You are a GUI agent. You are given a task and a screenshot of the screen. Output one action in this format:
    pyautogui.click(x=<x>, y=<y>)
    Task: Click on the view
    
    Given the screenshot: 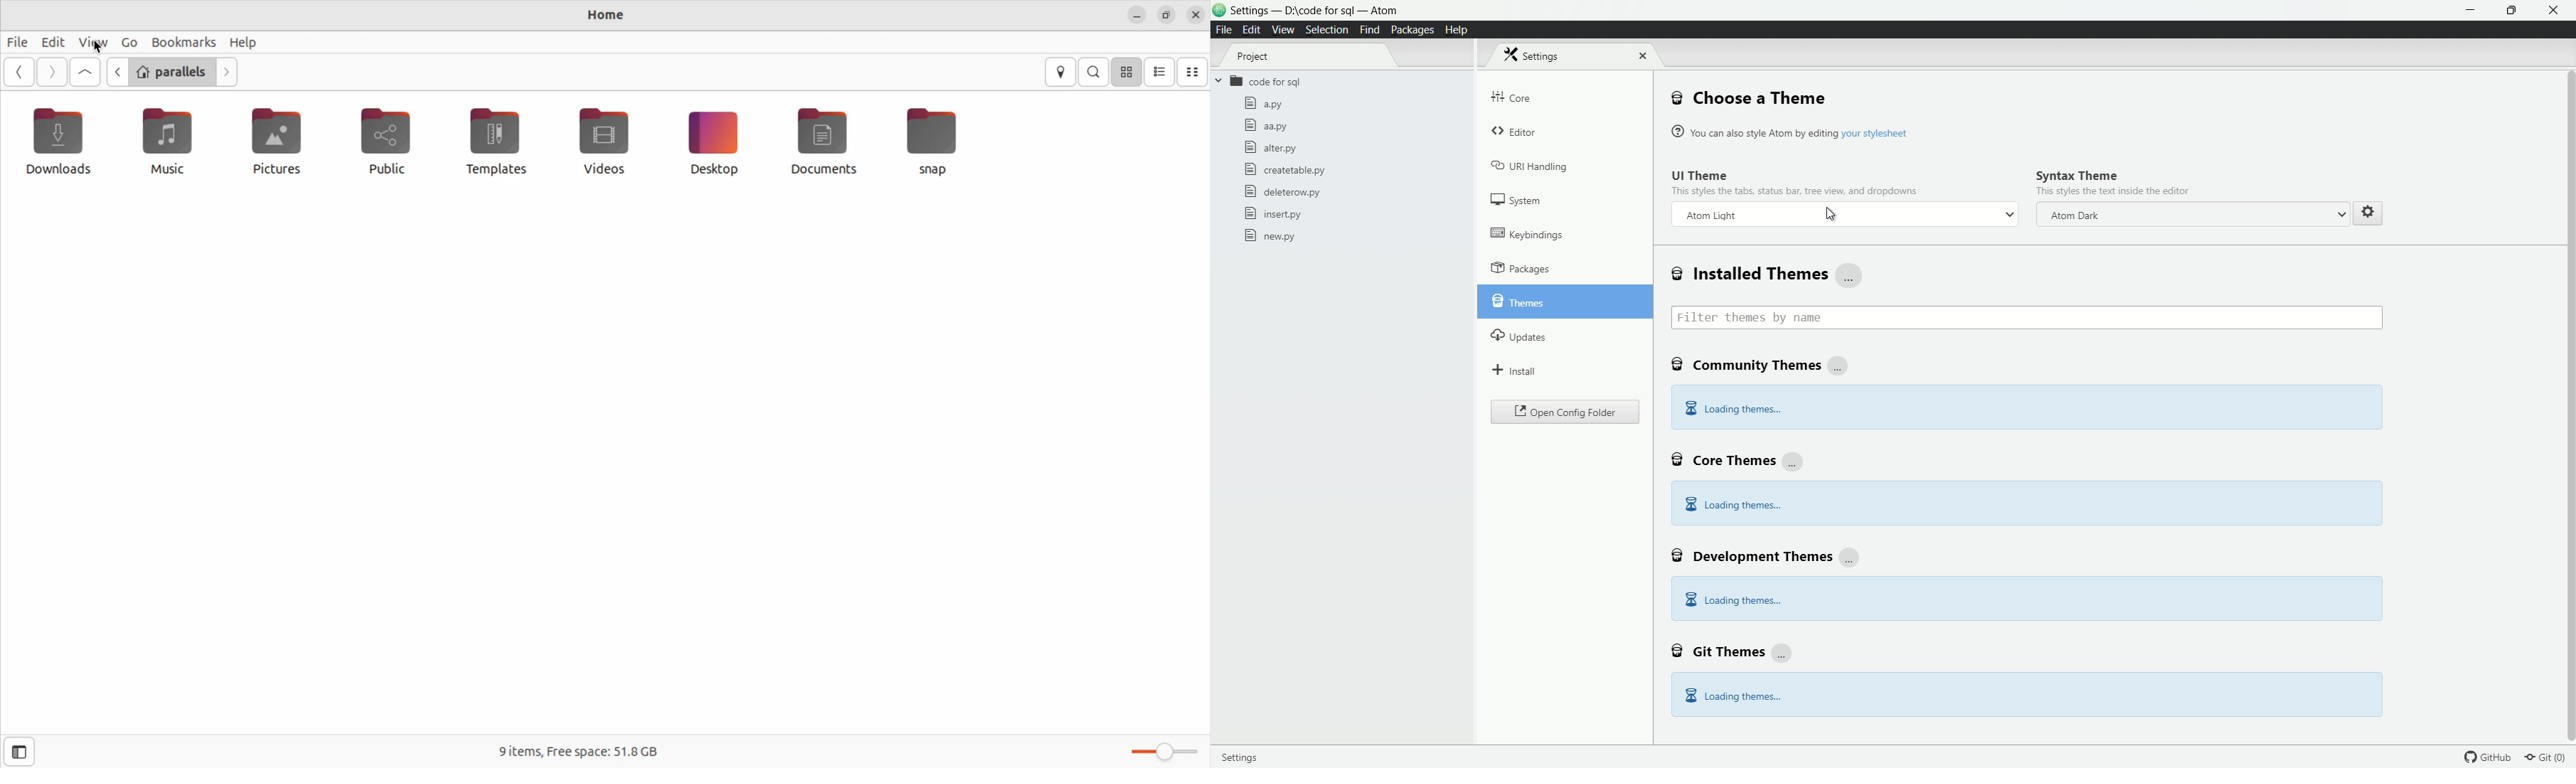 What is the action you would take?
    pyautogui.click(x=90, y=43)
    